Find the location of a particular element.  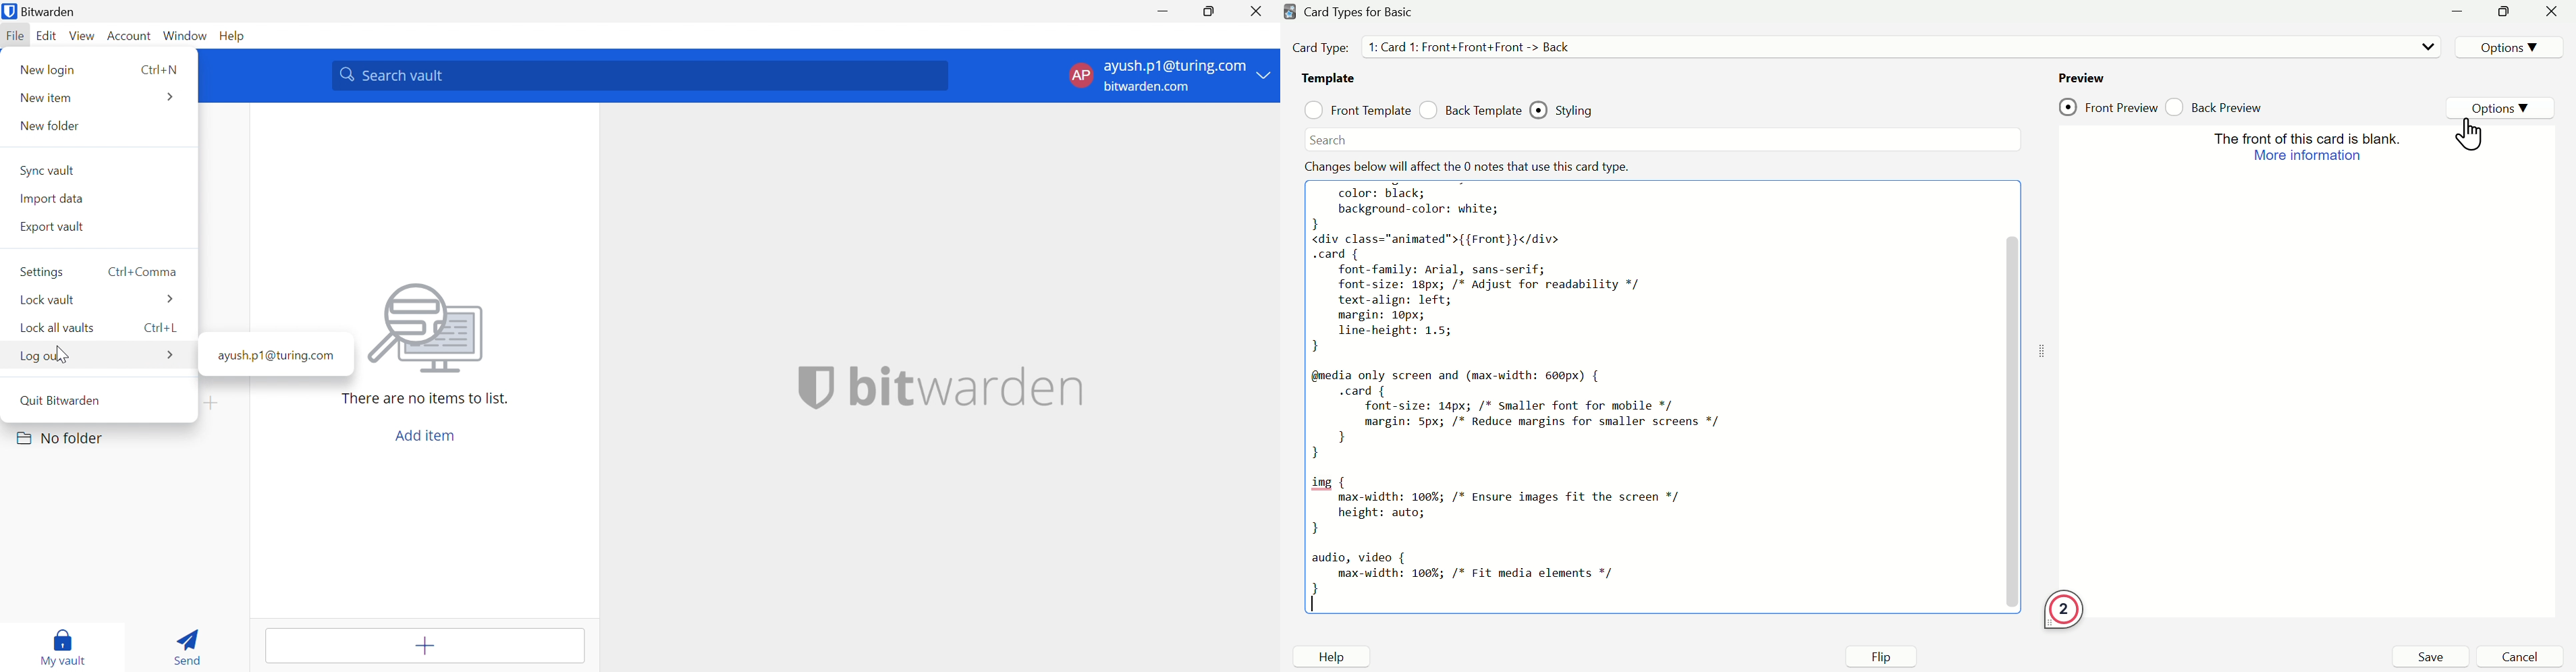

Dropdown is located at coordinates (2426, 47).